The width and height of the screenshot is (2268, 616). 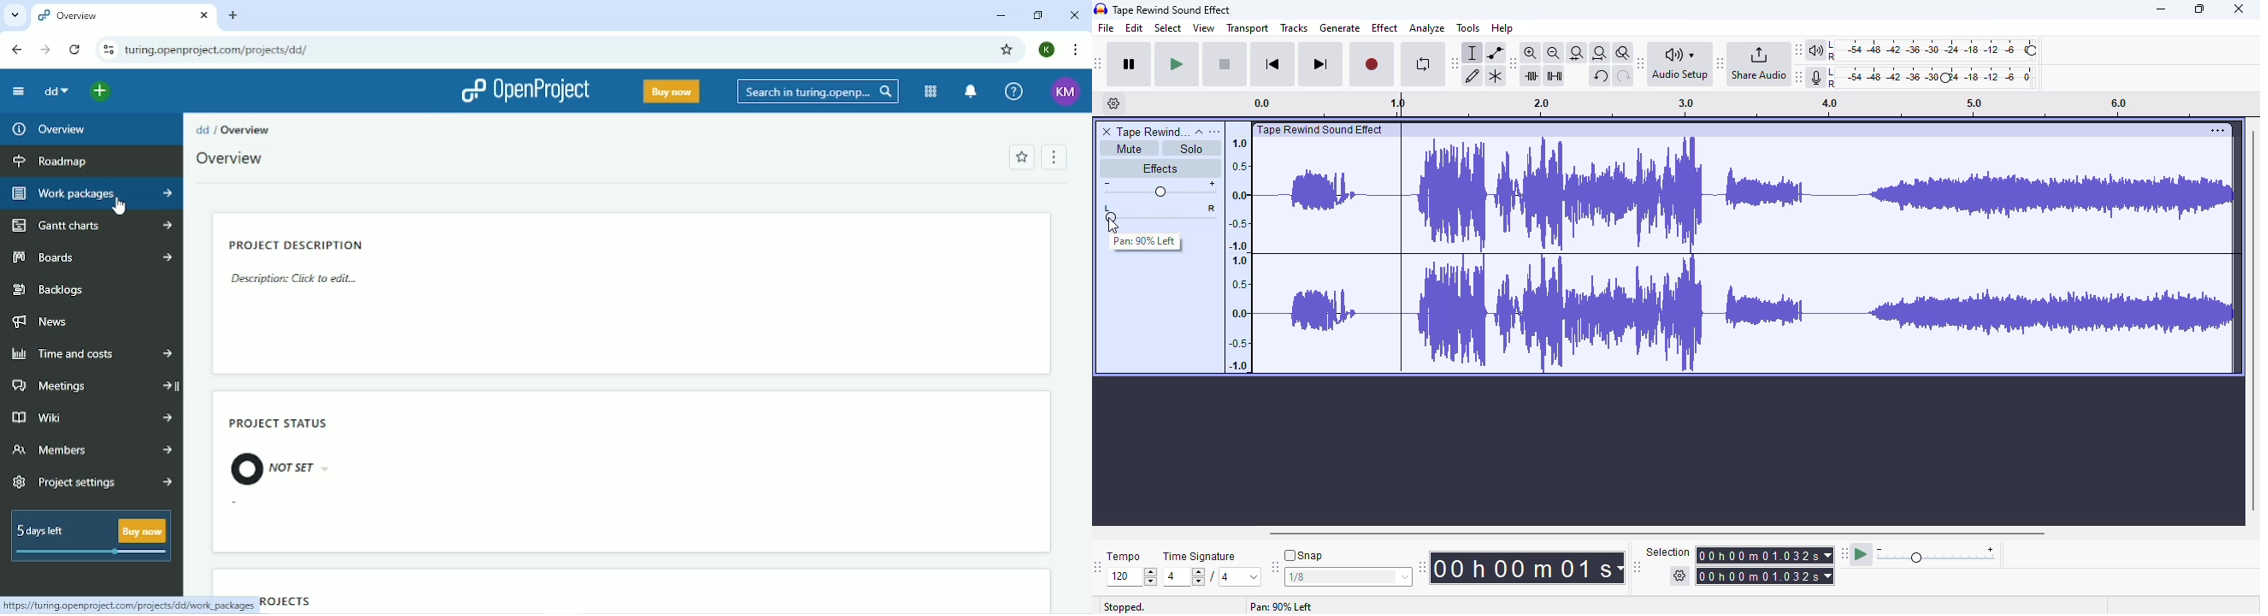 I want to click on mouse down, so click(x=1113, y=226).